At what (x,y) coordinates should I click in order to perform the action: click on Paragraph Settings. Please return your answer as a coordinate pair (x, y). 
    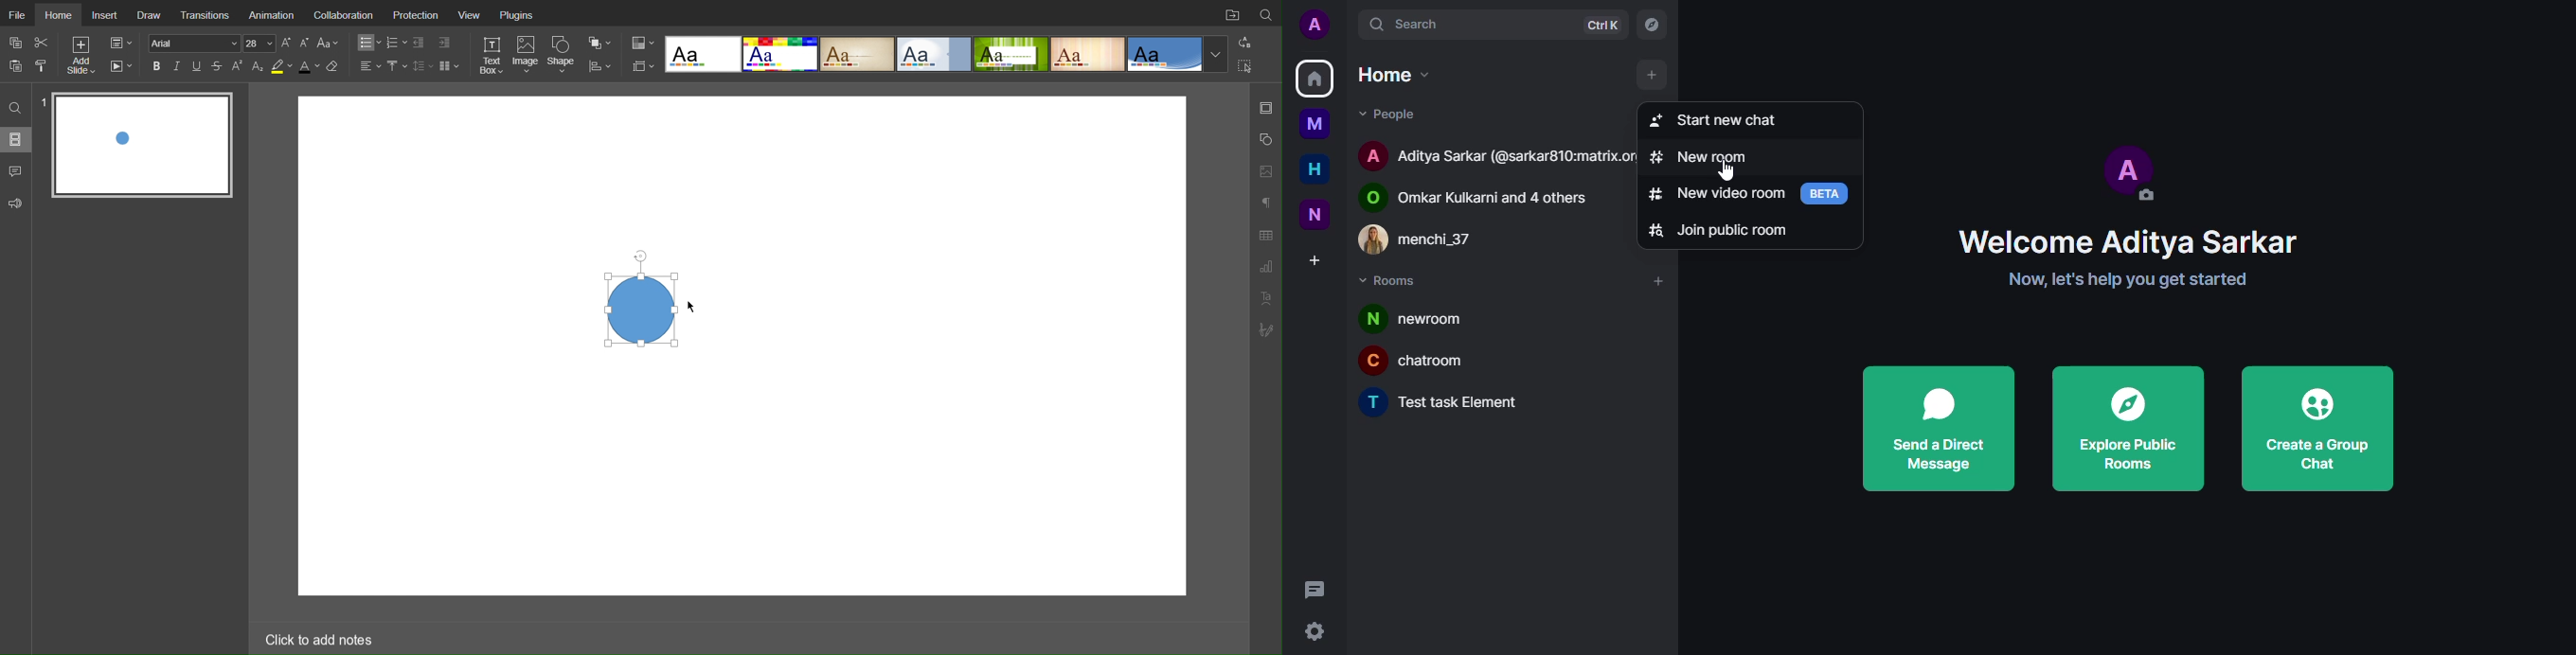
    Looking at the image, I should click on (1266, 267).